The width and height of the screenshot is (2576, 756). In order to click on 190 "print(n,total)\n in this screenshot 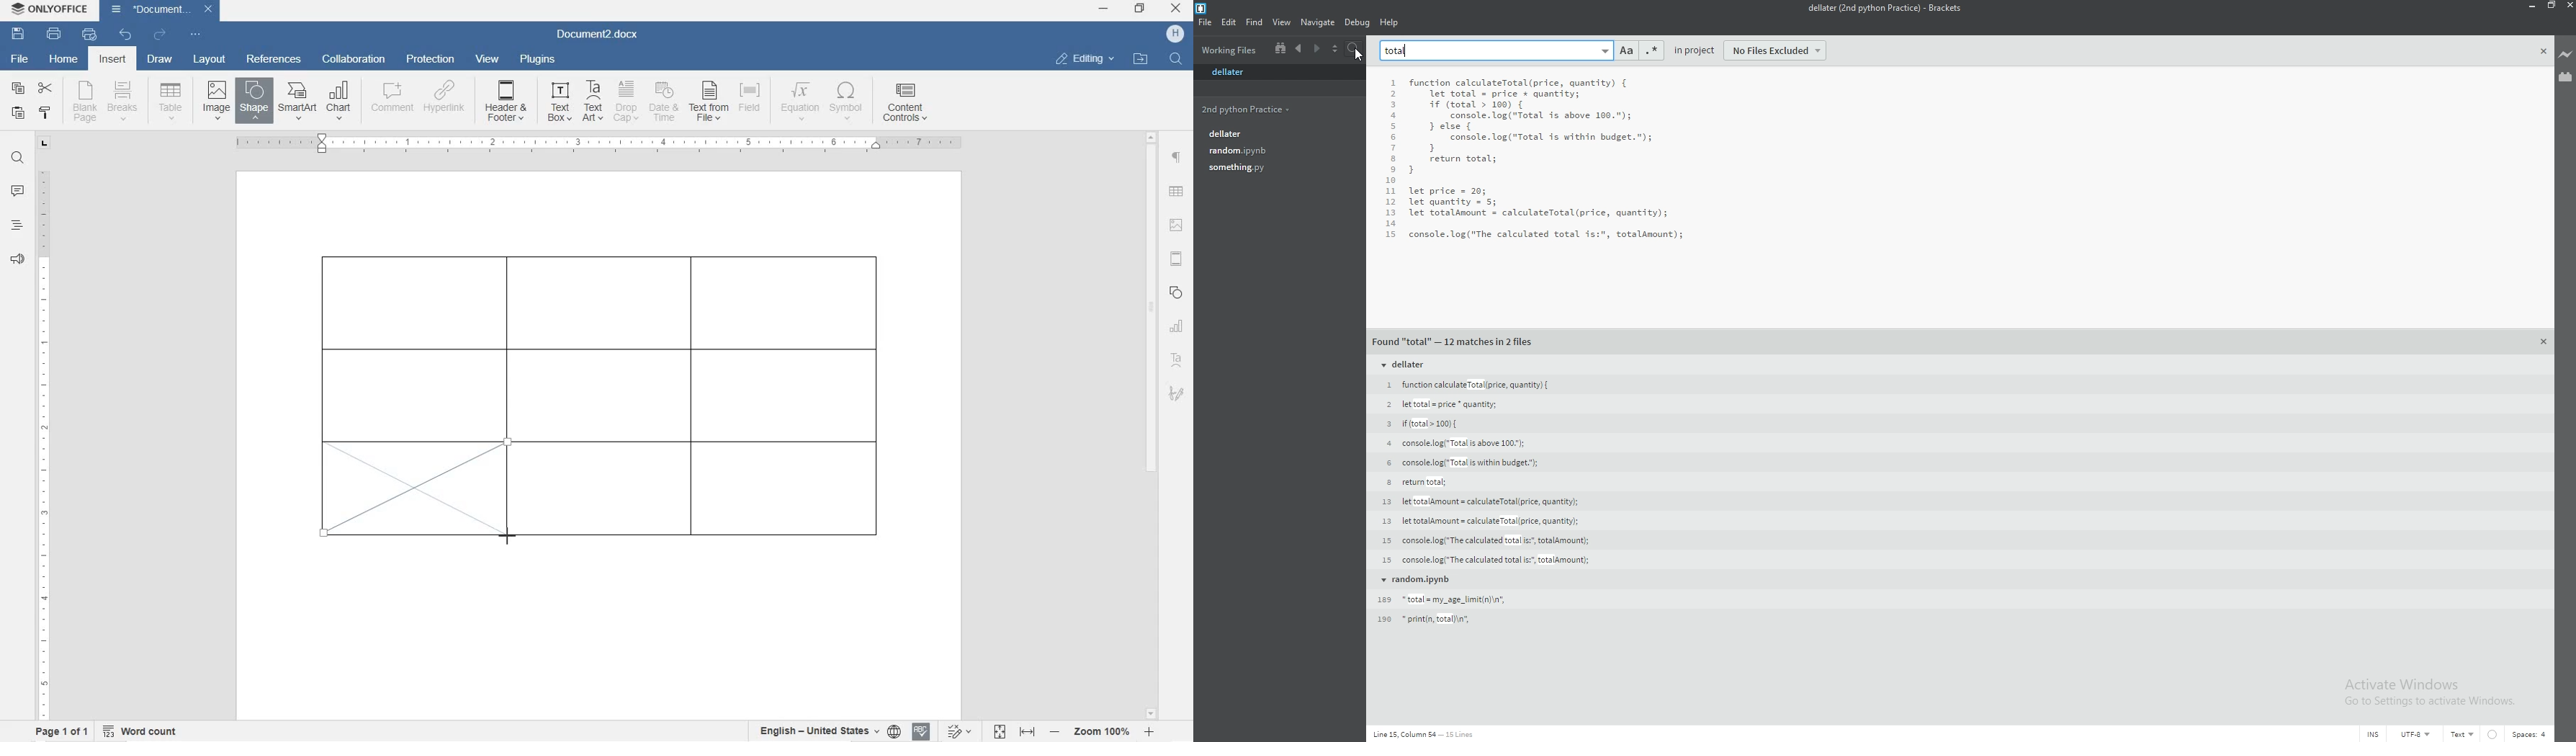, I will do `click(1429, 619)`.